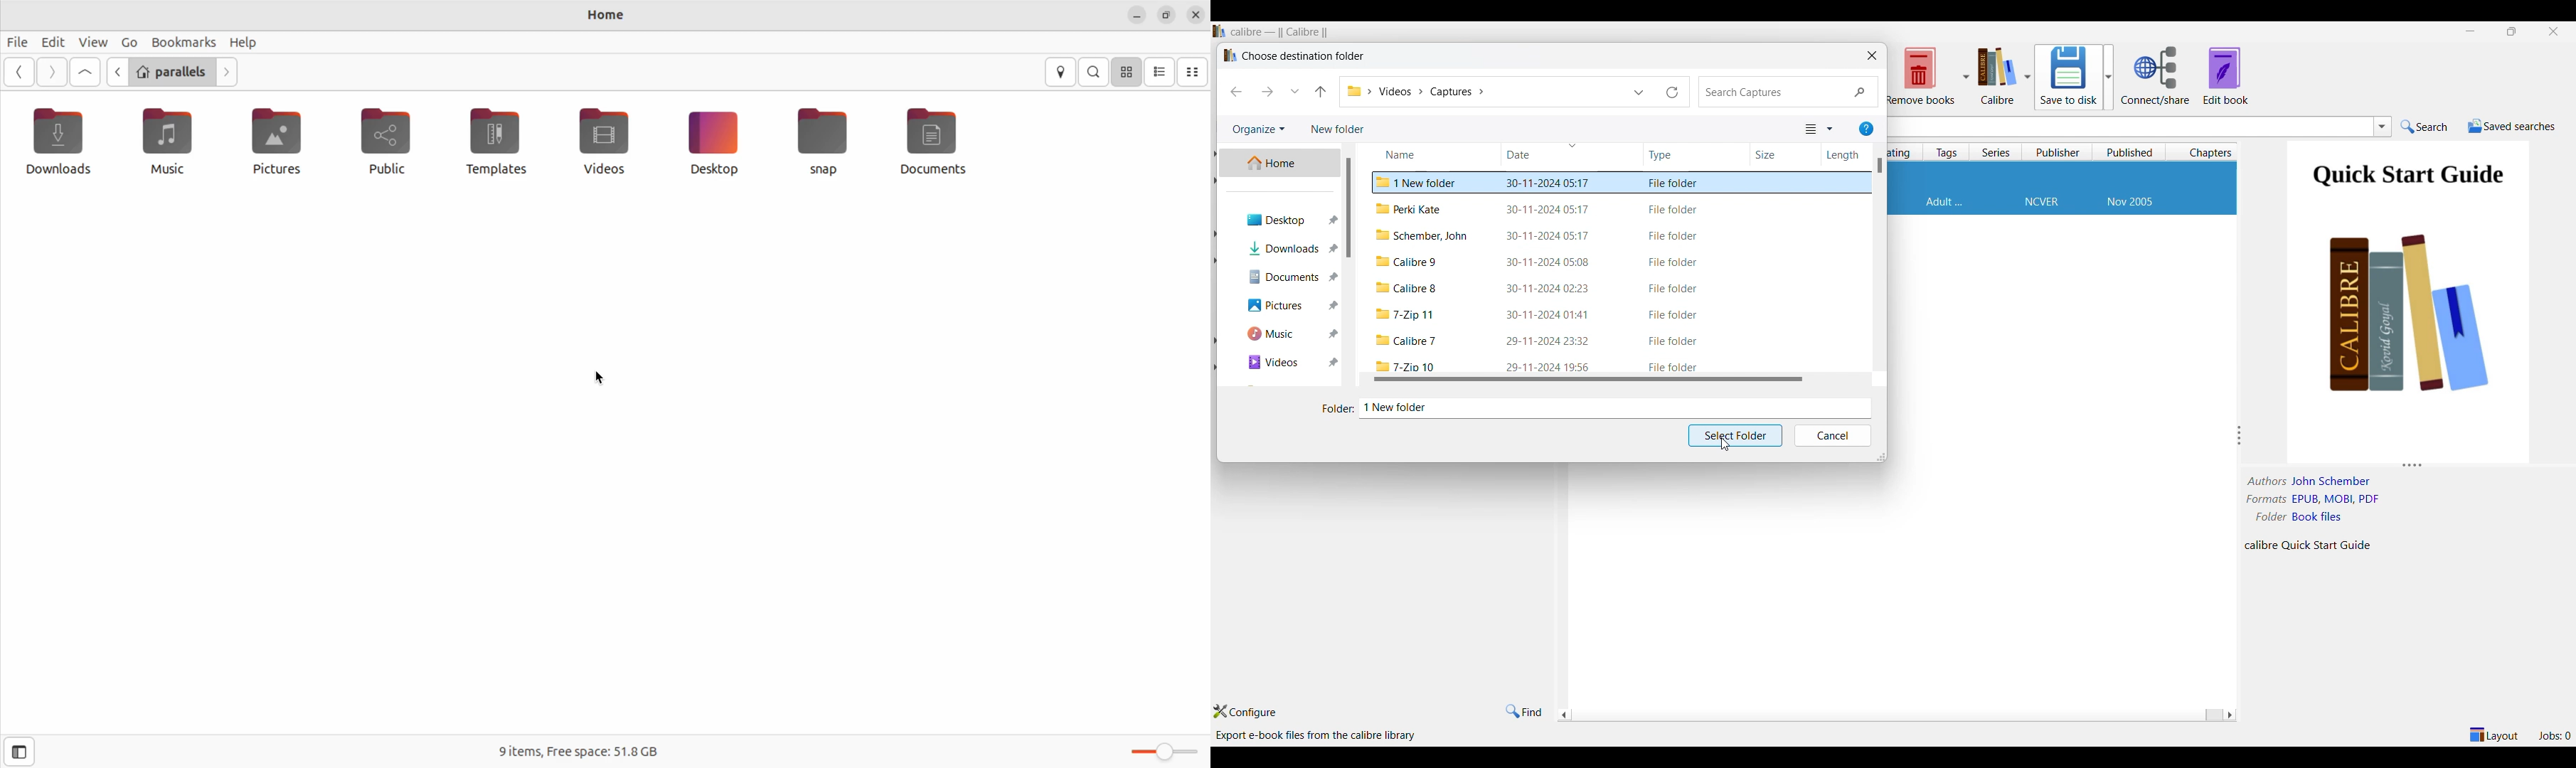 This screenshot has width=2576, height=784. What do you see at coordinates (604, 16) in the screenshot?
I see `Home` at bounding box center [604, 16].